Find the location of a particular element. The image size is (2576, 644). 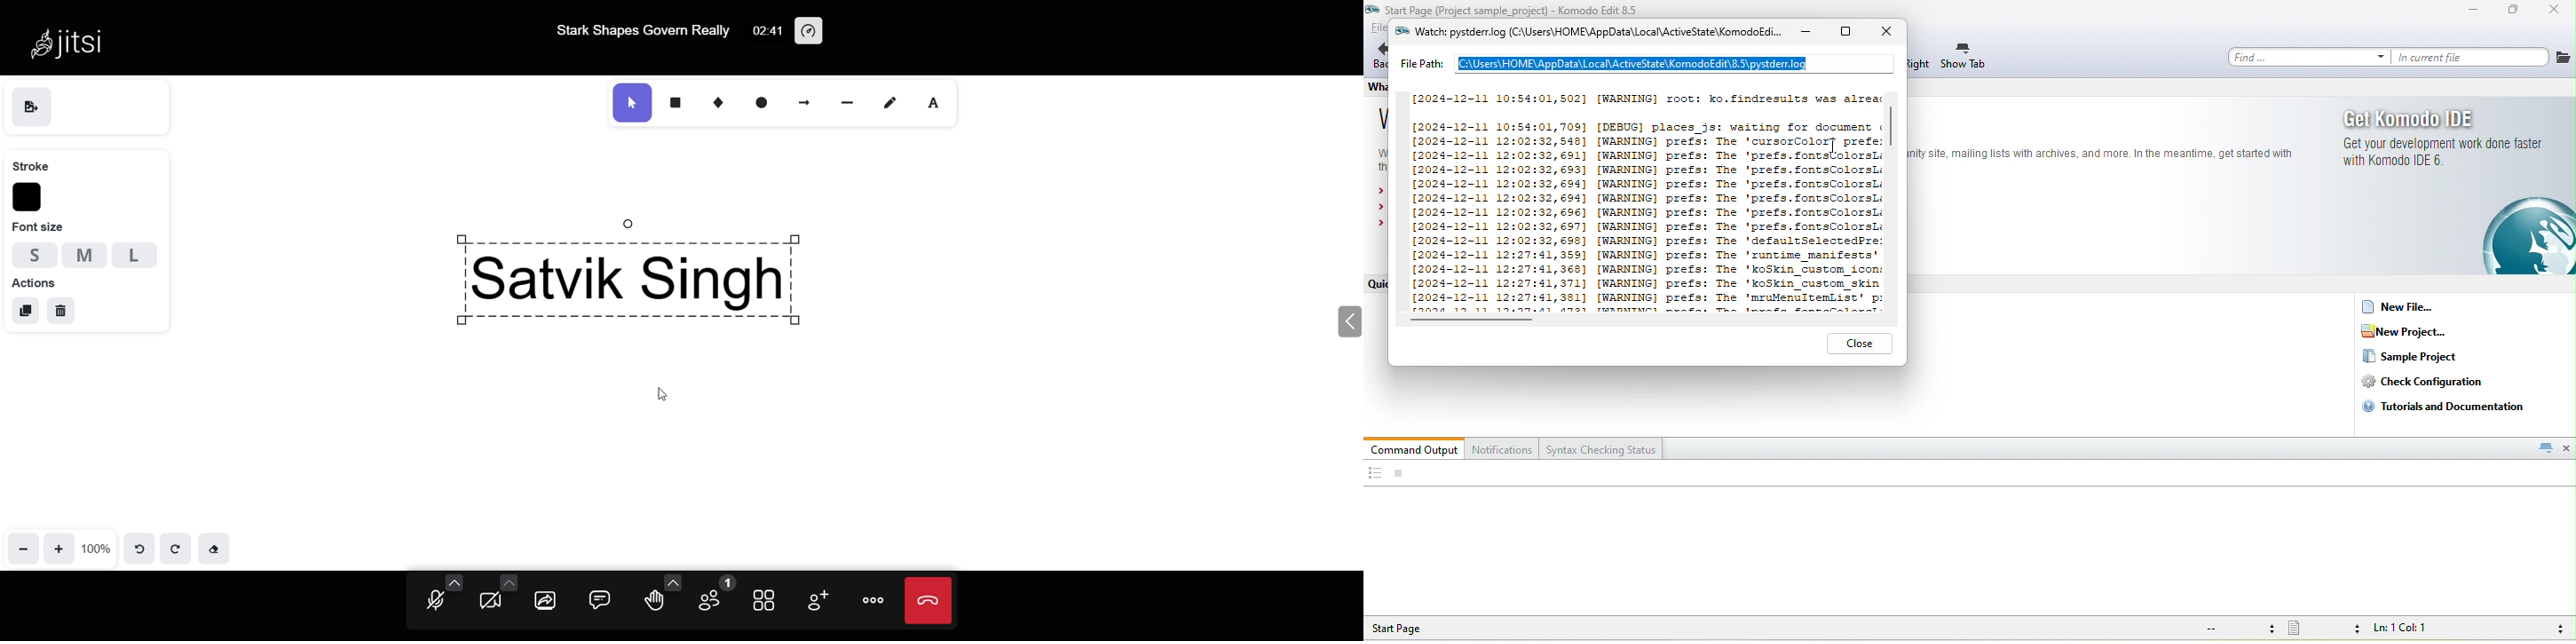

zoom in is located at coordinates (61, 547).